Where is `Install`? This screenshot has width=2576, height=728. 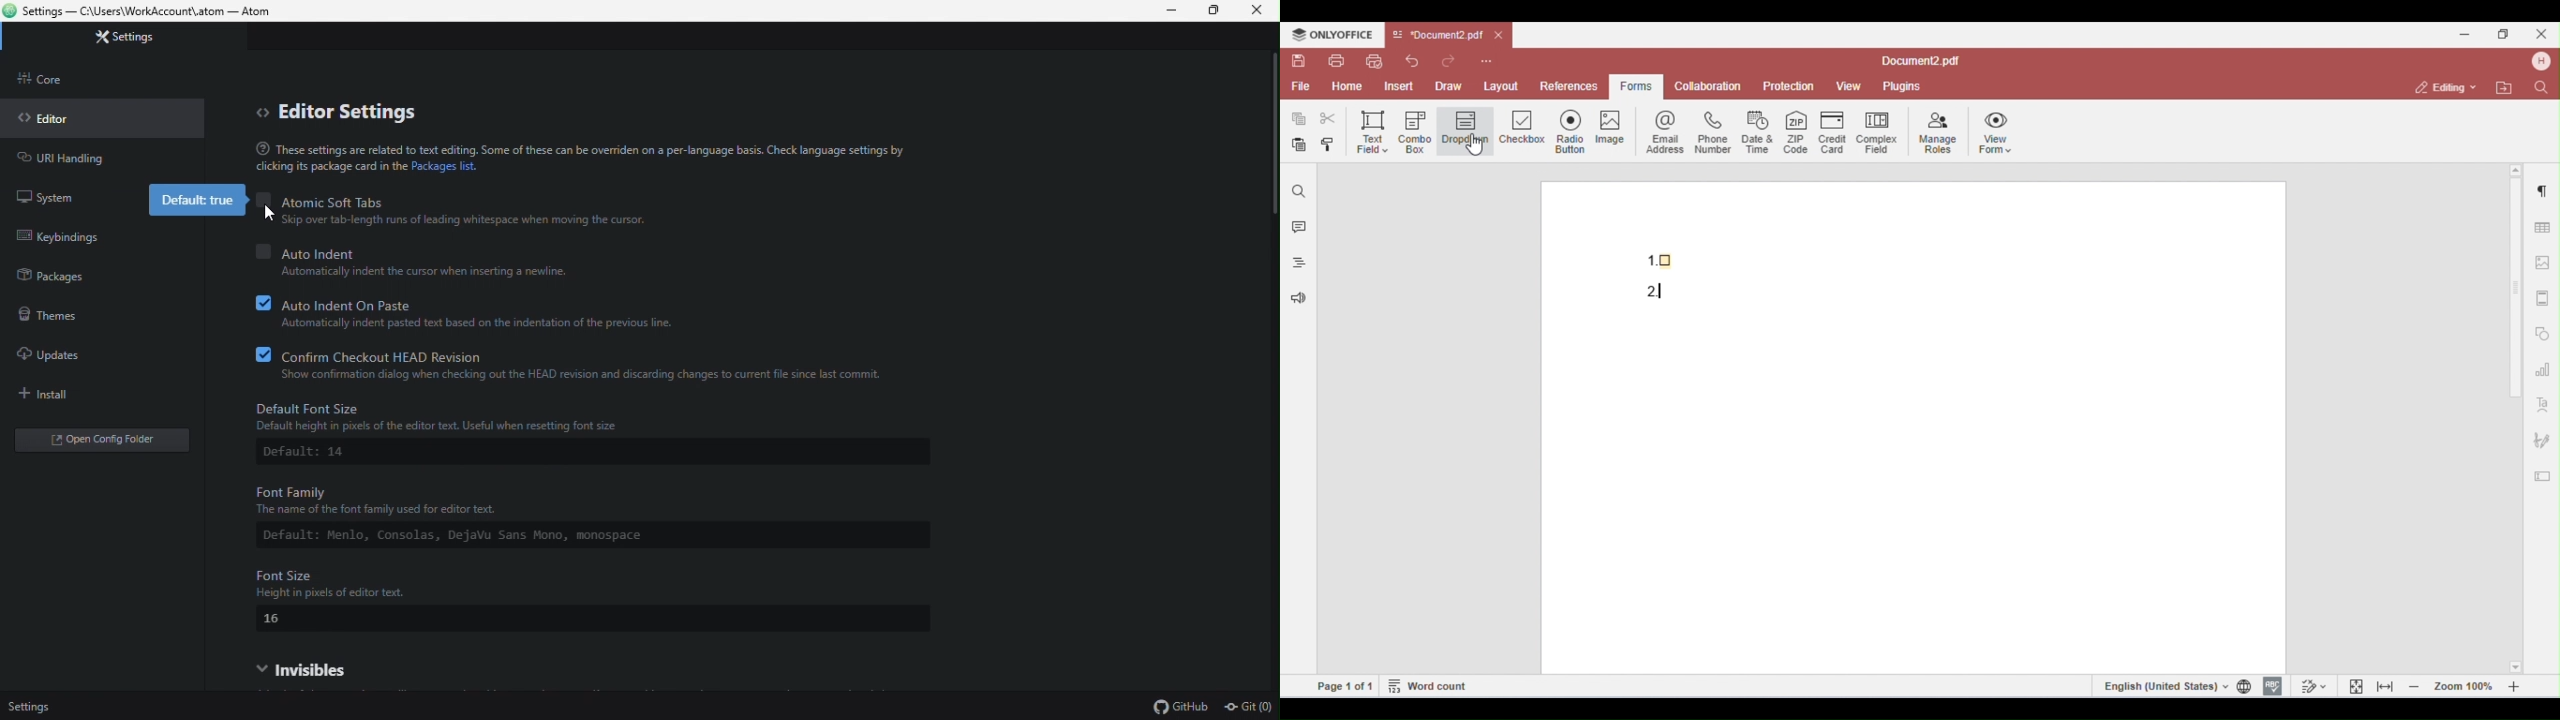
Install is located at coordinates (70, 390).